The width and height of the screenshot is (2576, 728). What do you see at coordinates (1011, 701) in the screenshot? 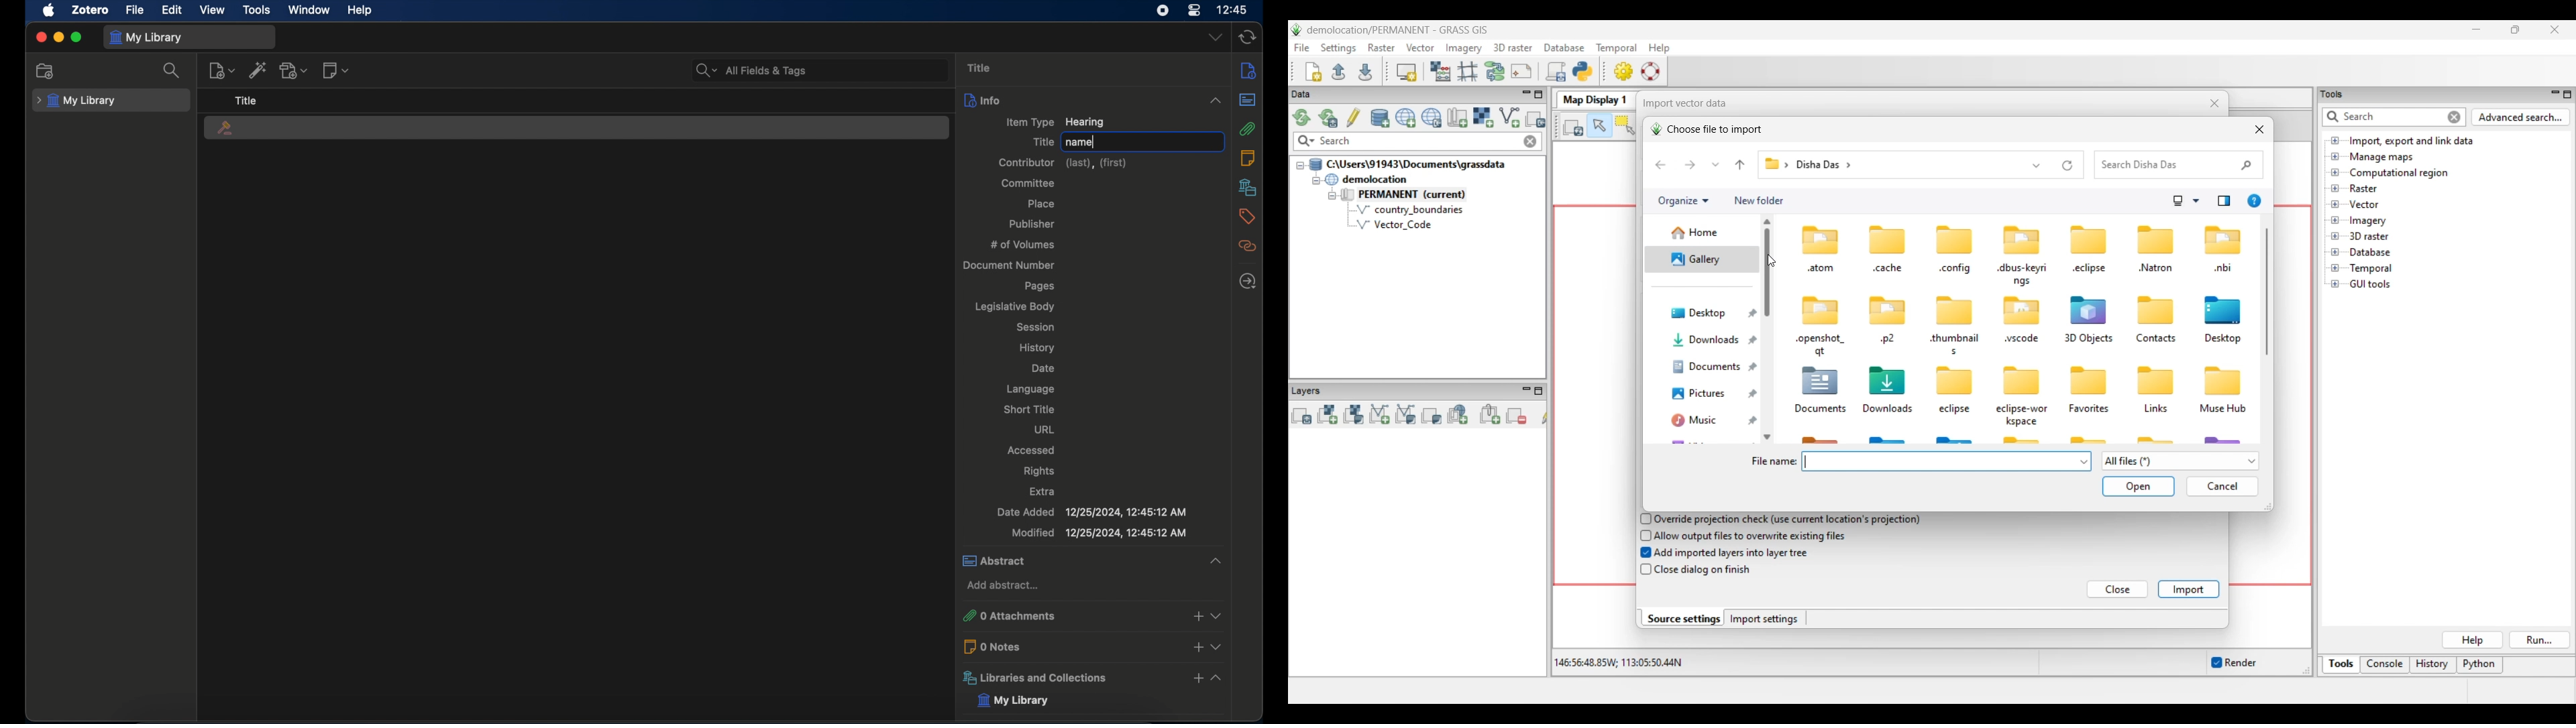
I see `my library` at bounding box center [1011, 701].